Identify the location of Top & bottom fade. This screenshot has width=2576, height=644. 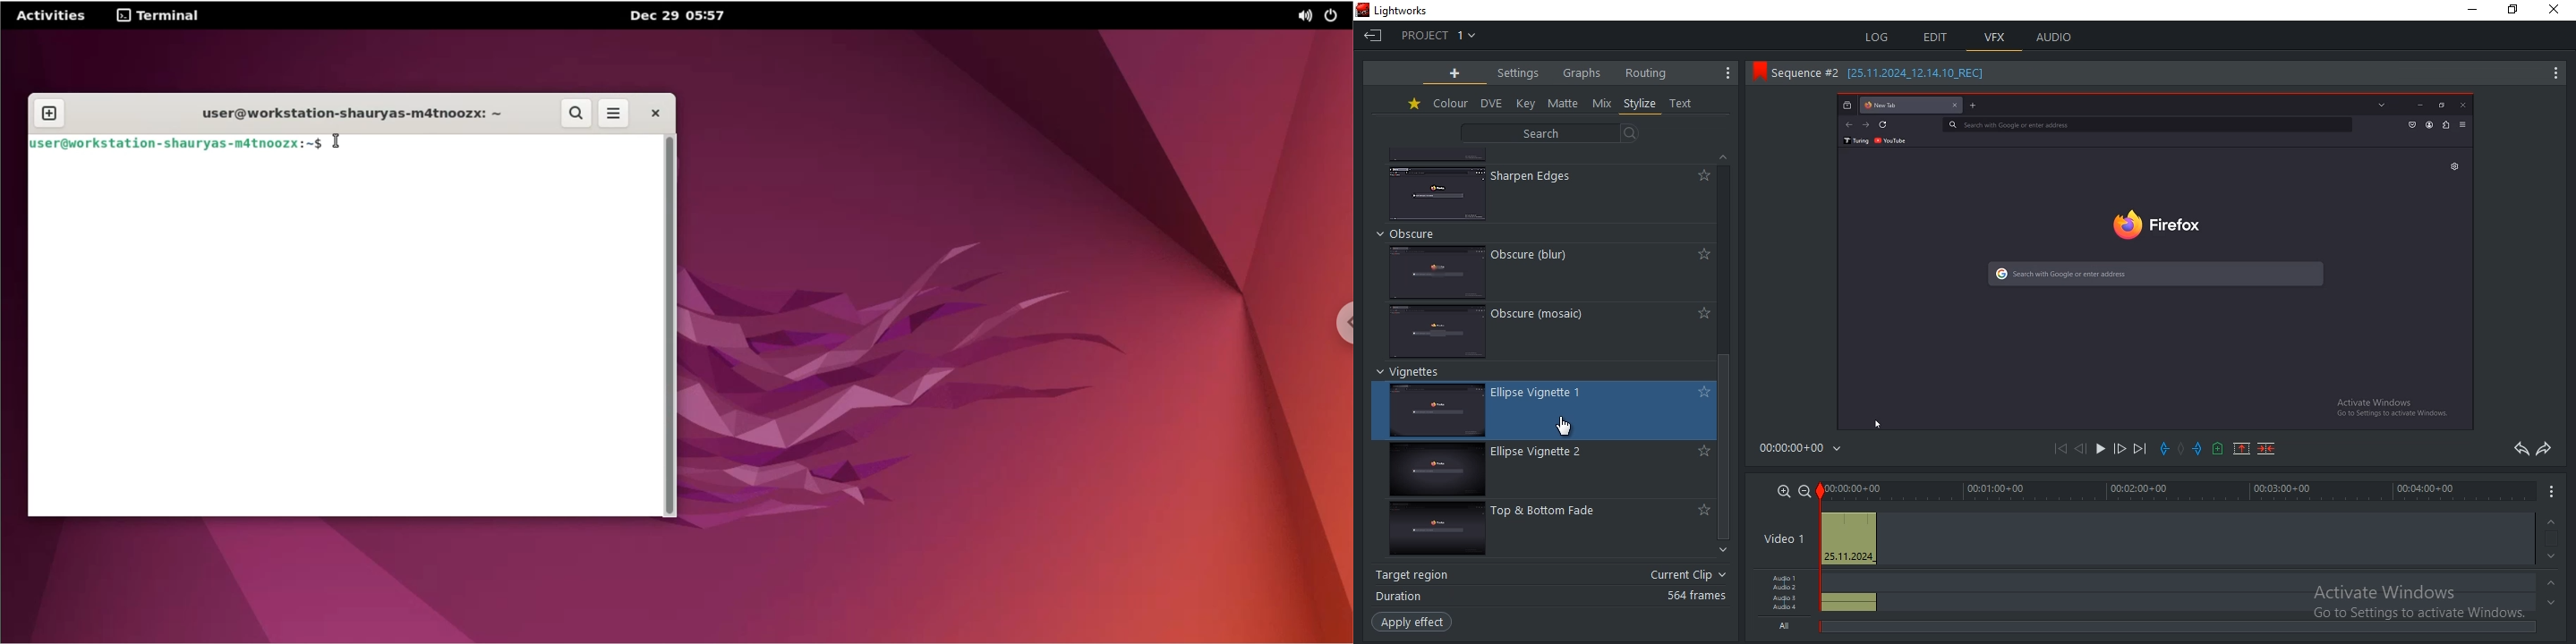
(1555, 513).